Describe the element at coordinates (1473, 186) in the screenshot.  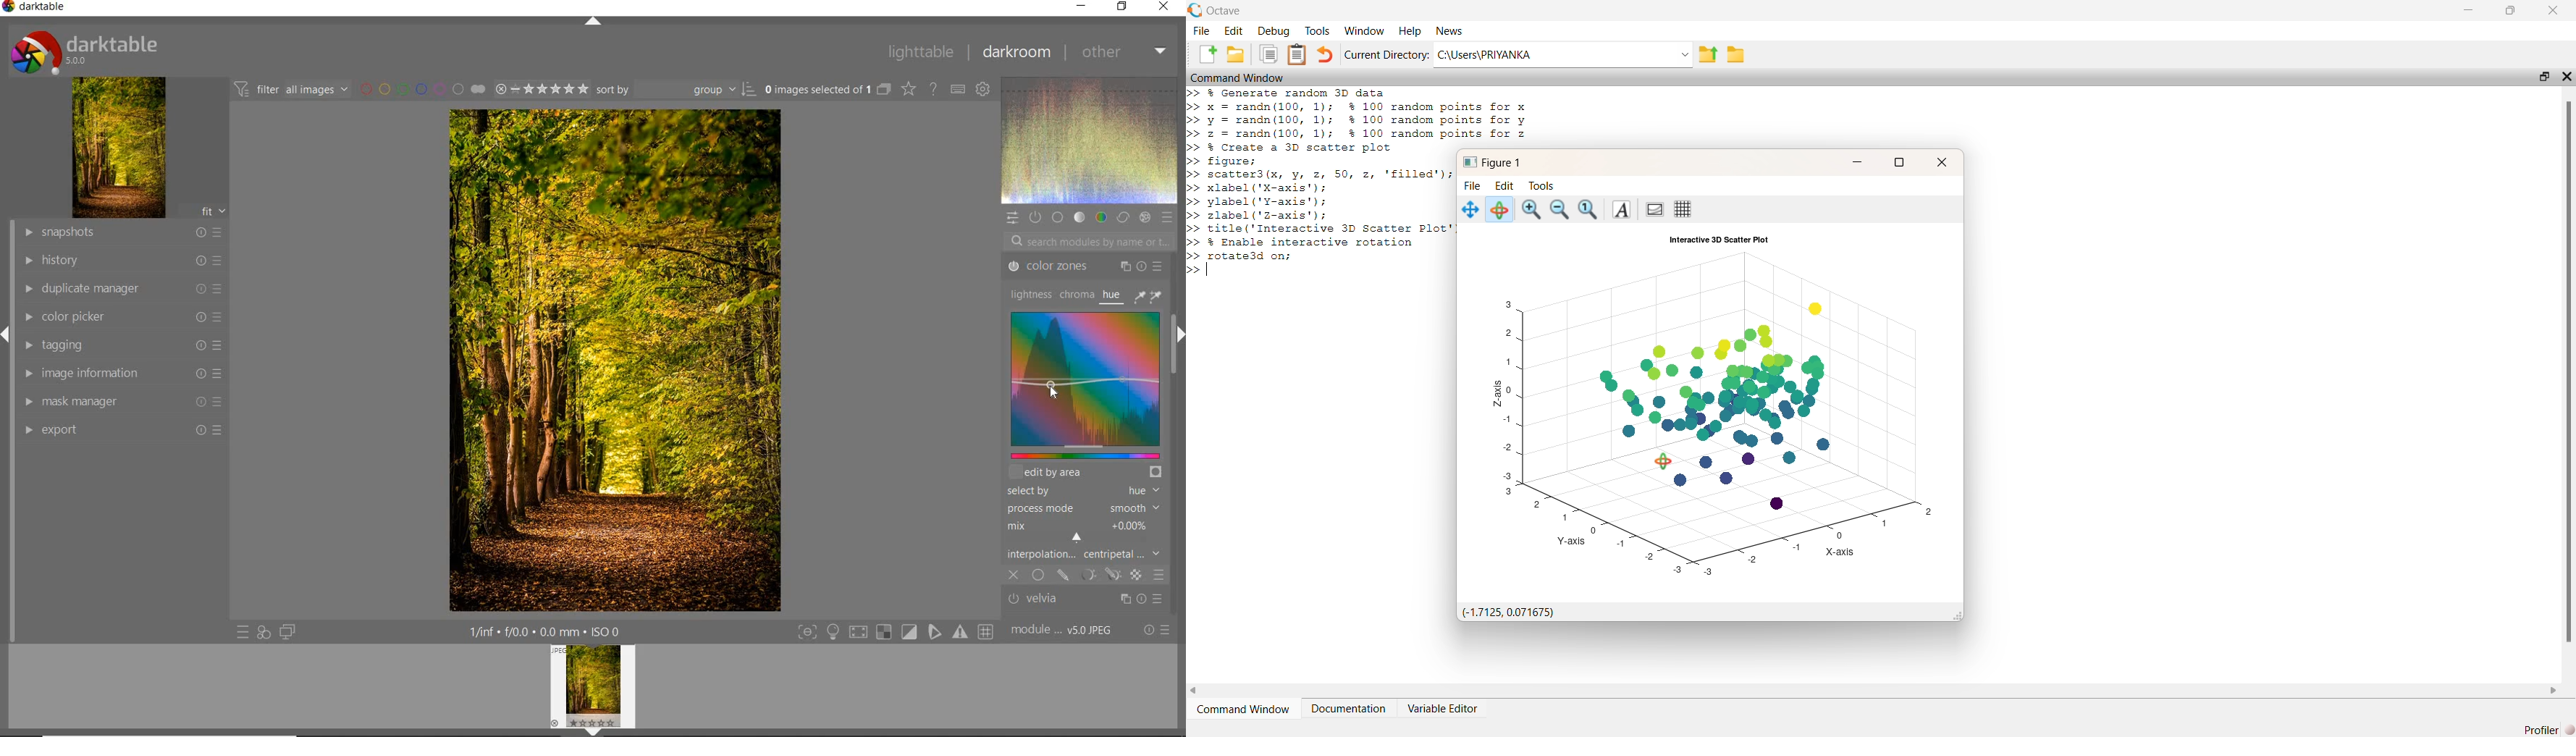
I see `File` at that location.